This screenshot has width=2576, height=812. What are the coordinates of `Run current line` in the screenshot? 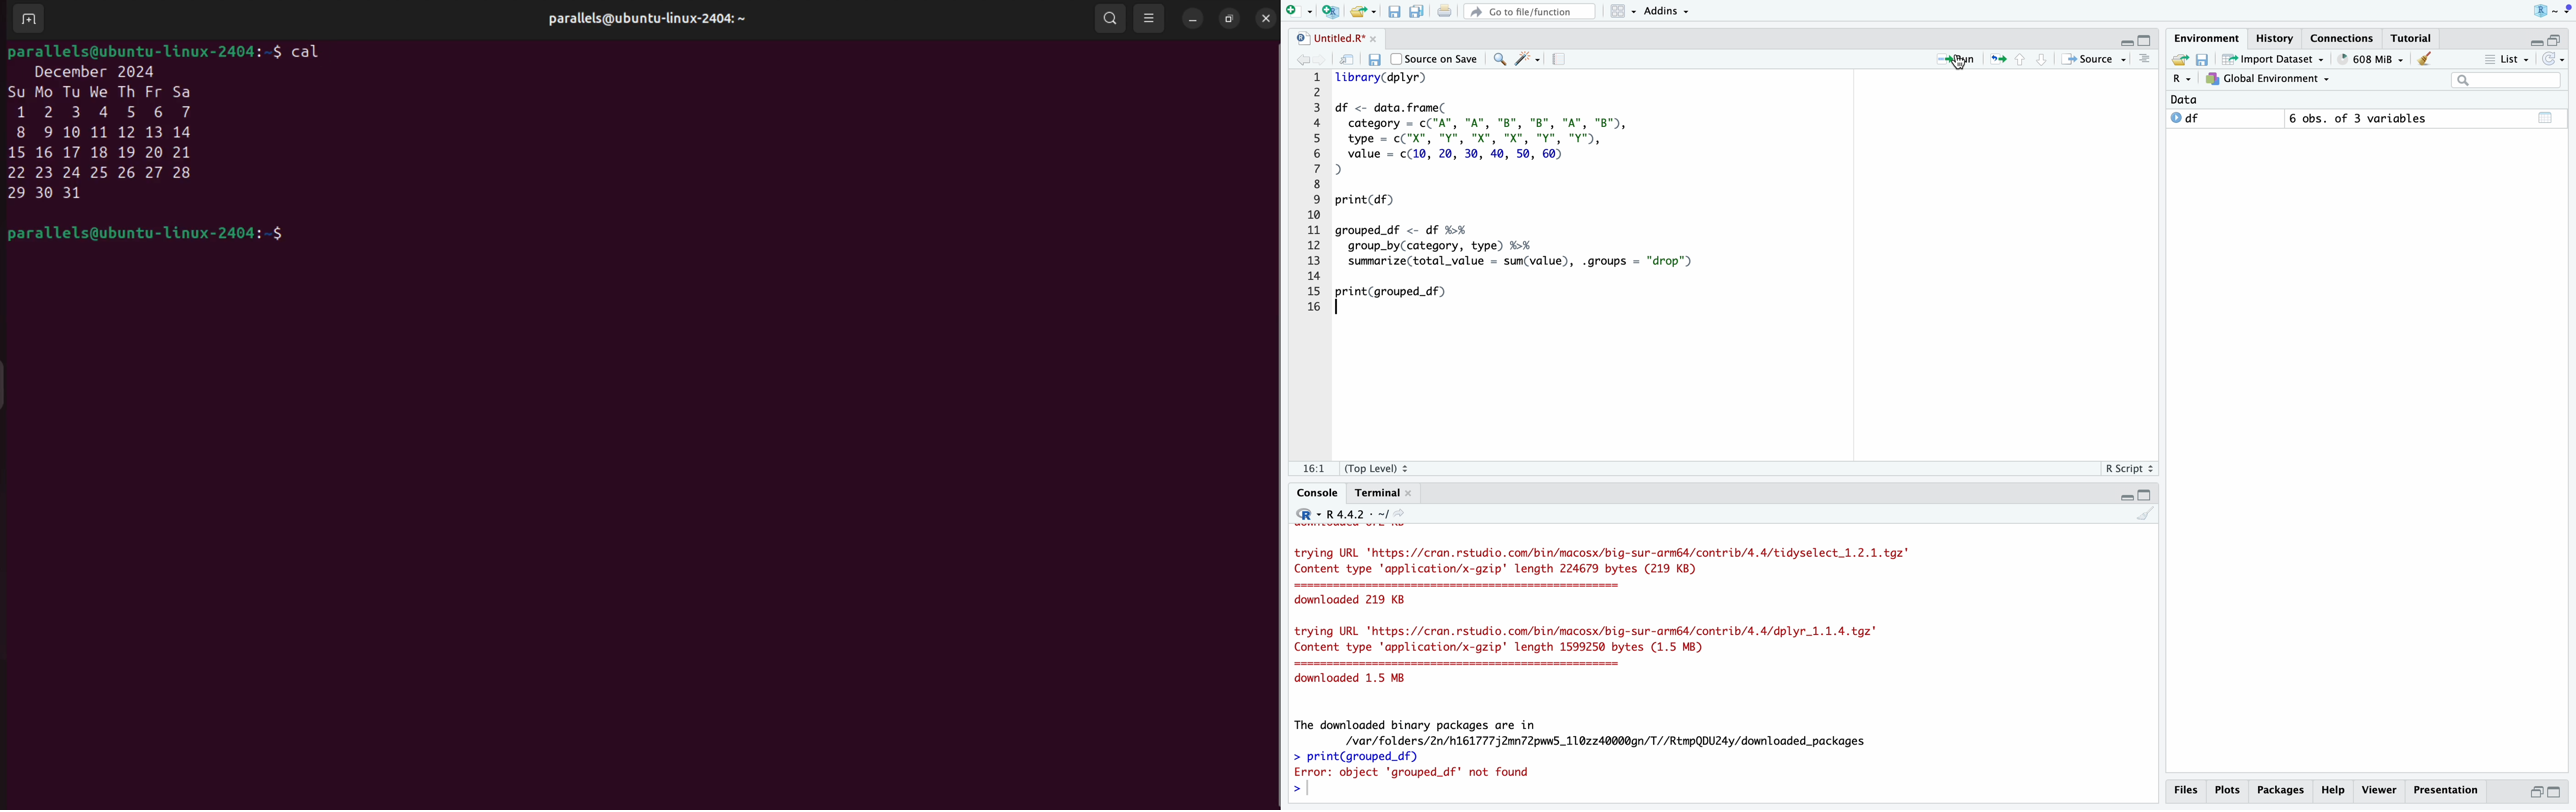 It's located at (1954, 59).